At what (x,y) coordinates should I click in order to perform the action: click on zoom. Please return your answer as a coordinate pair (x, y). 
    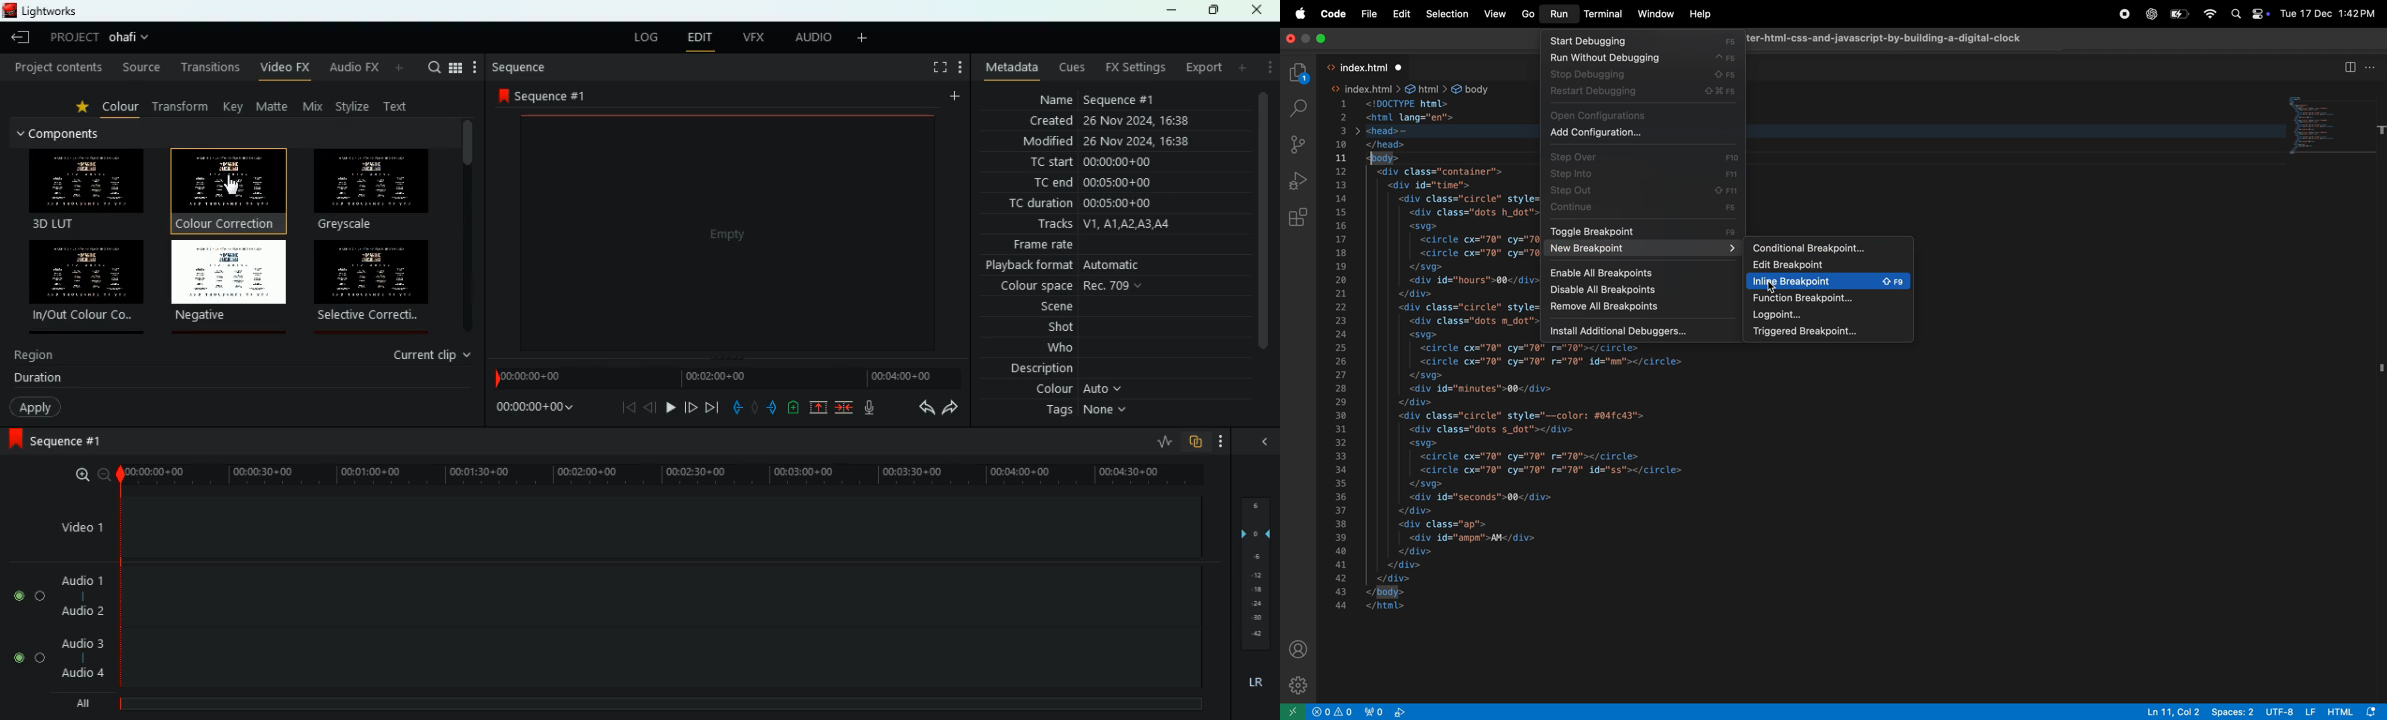
    Looking at the image, I should click on (78, 475).